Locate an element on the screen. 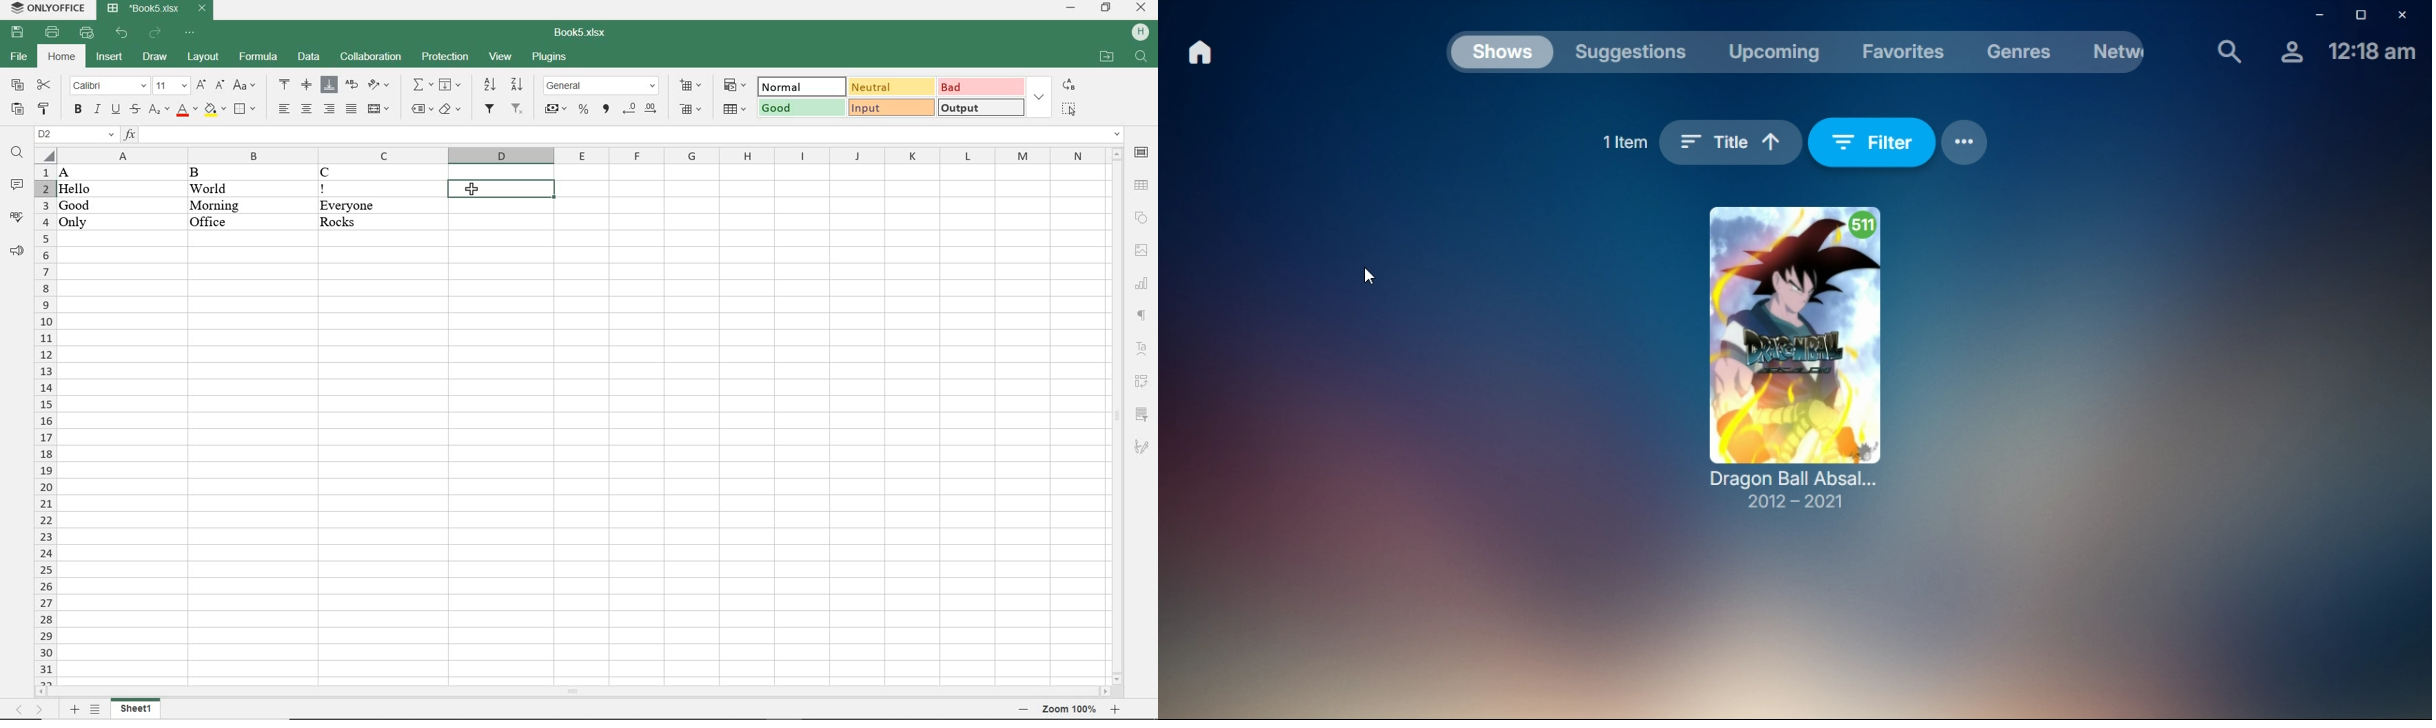 The width and height of the screenshot is (2436, 728). COPY STYLE is located at coordinates (45, 106).